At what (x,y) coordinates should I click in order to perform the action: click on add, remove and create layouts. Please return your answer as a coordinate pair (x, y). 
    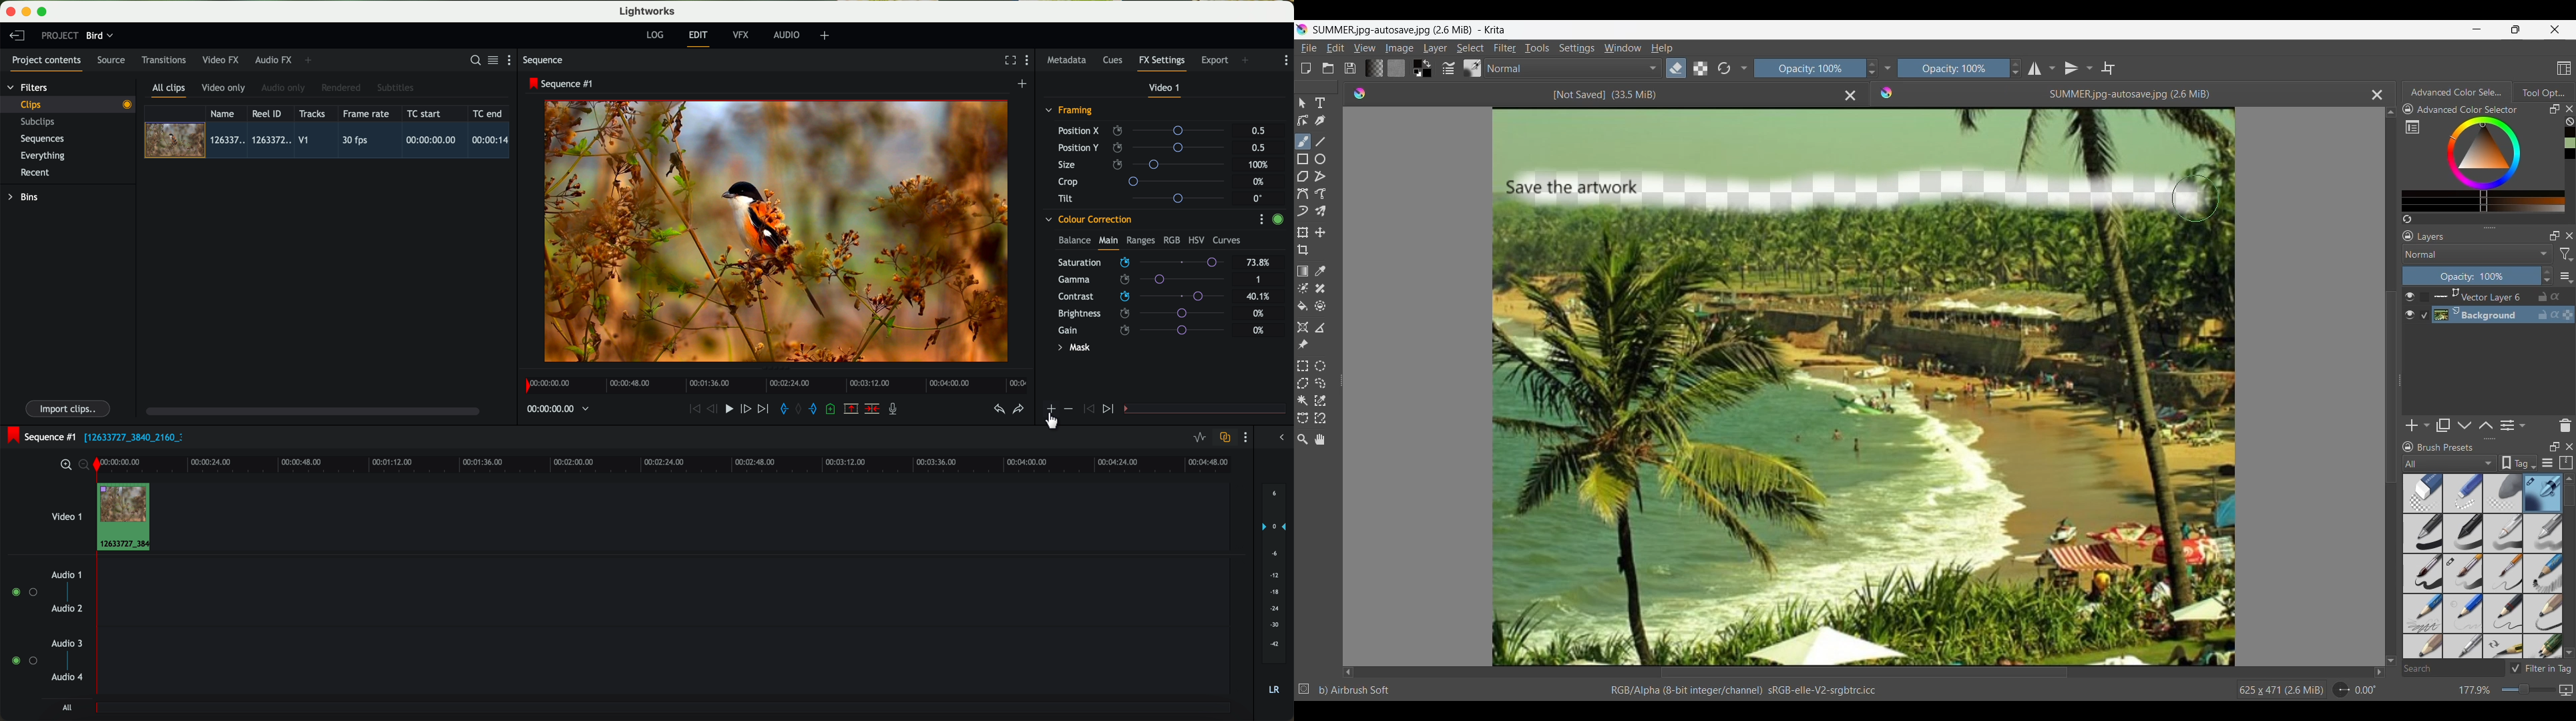
    Looking at the image, I should click on (827, 36).